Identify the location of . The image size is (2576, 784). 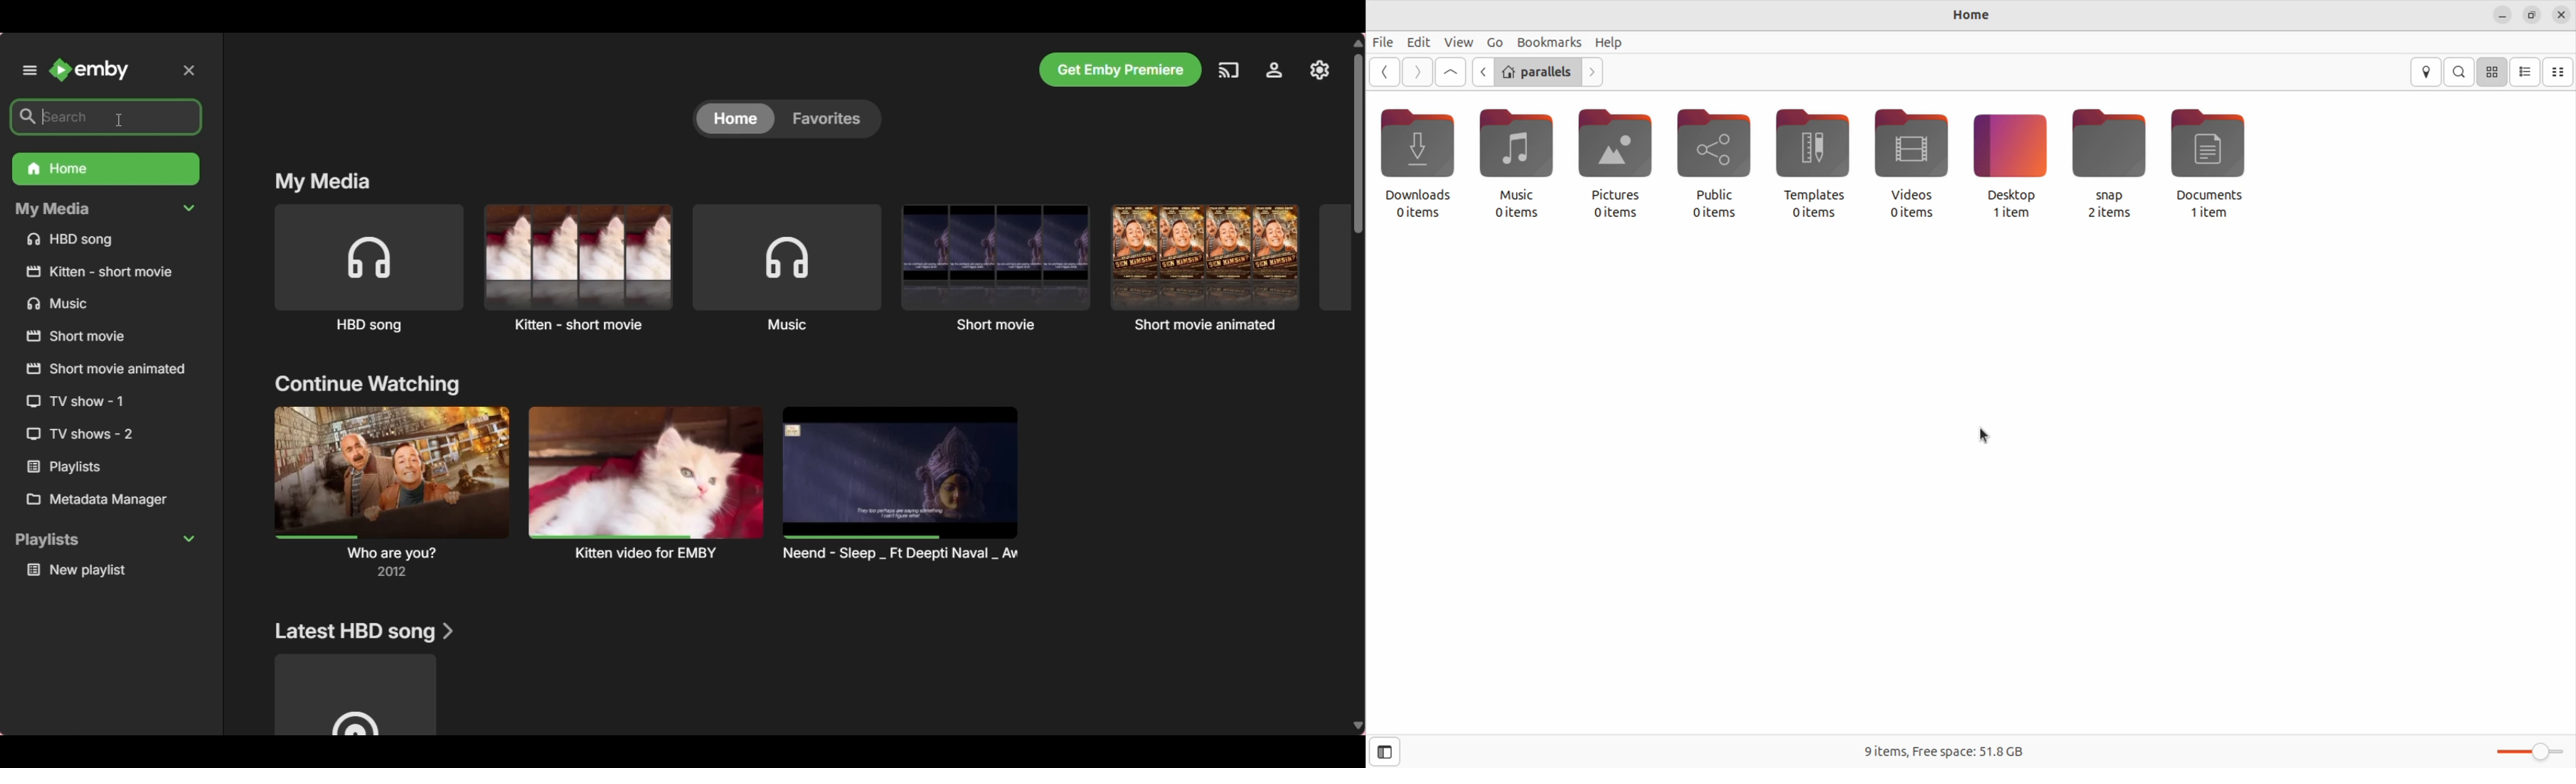
(105, 370).